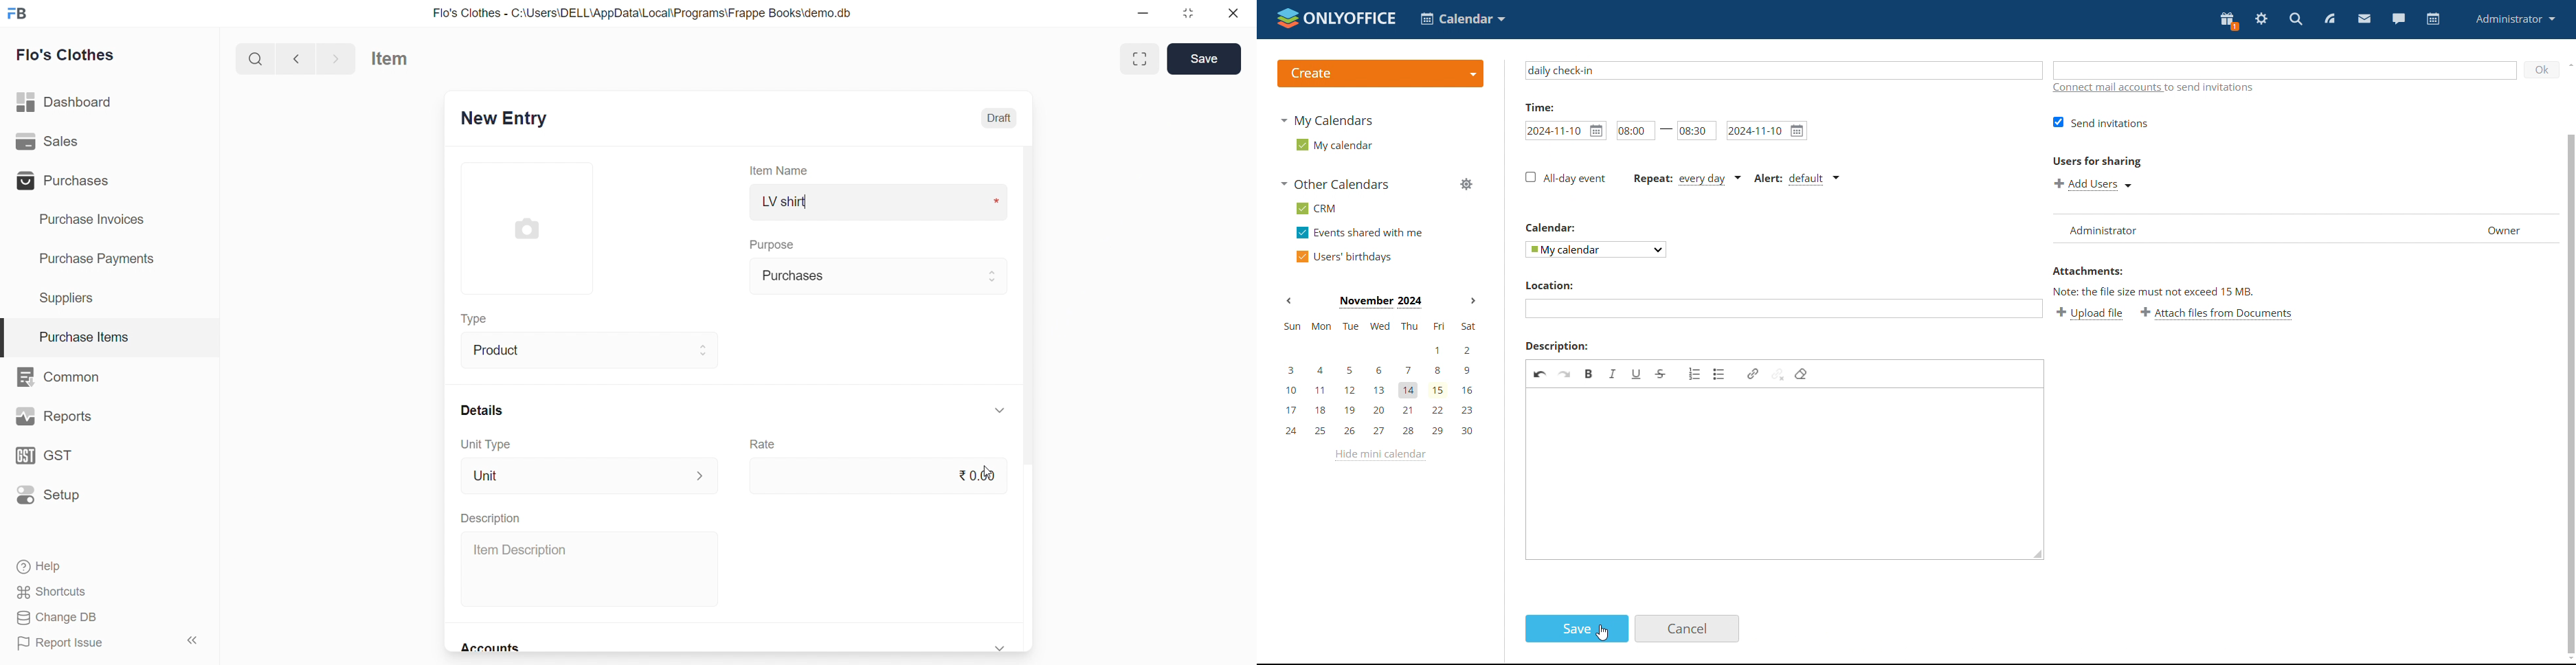 This screenshot has height=672, width=2576. Describe the element at coordinates (880, 276) in the screenshot. I see `Purchases` at that location.